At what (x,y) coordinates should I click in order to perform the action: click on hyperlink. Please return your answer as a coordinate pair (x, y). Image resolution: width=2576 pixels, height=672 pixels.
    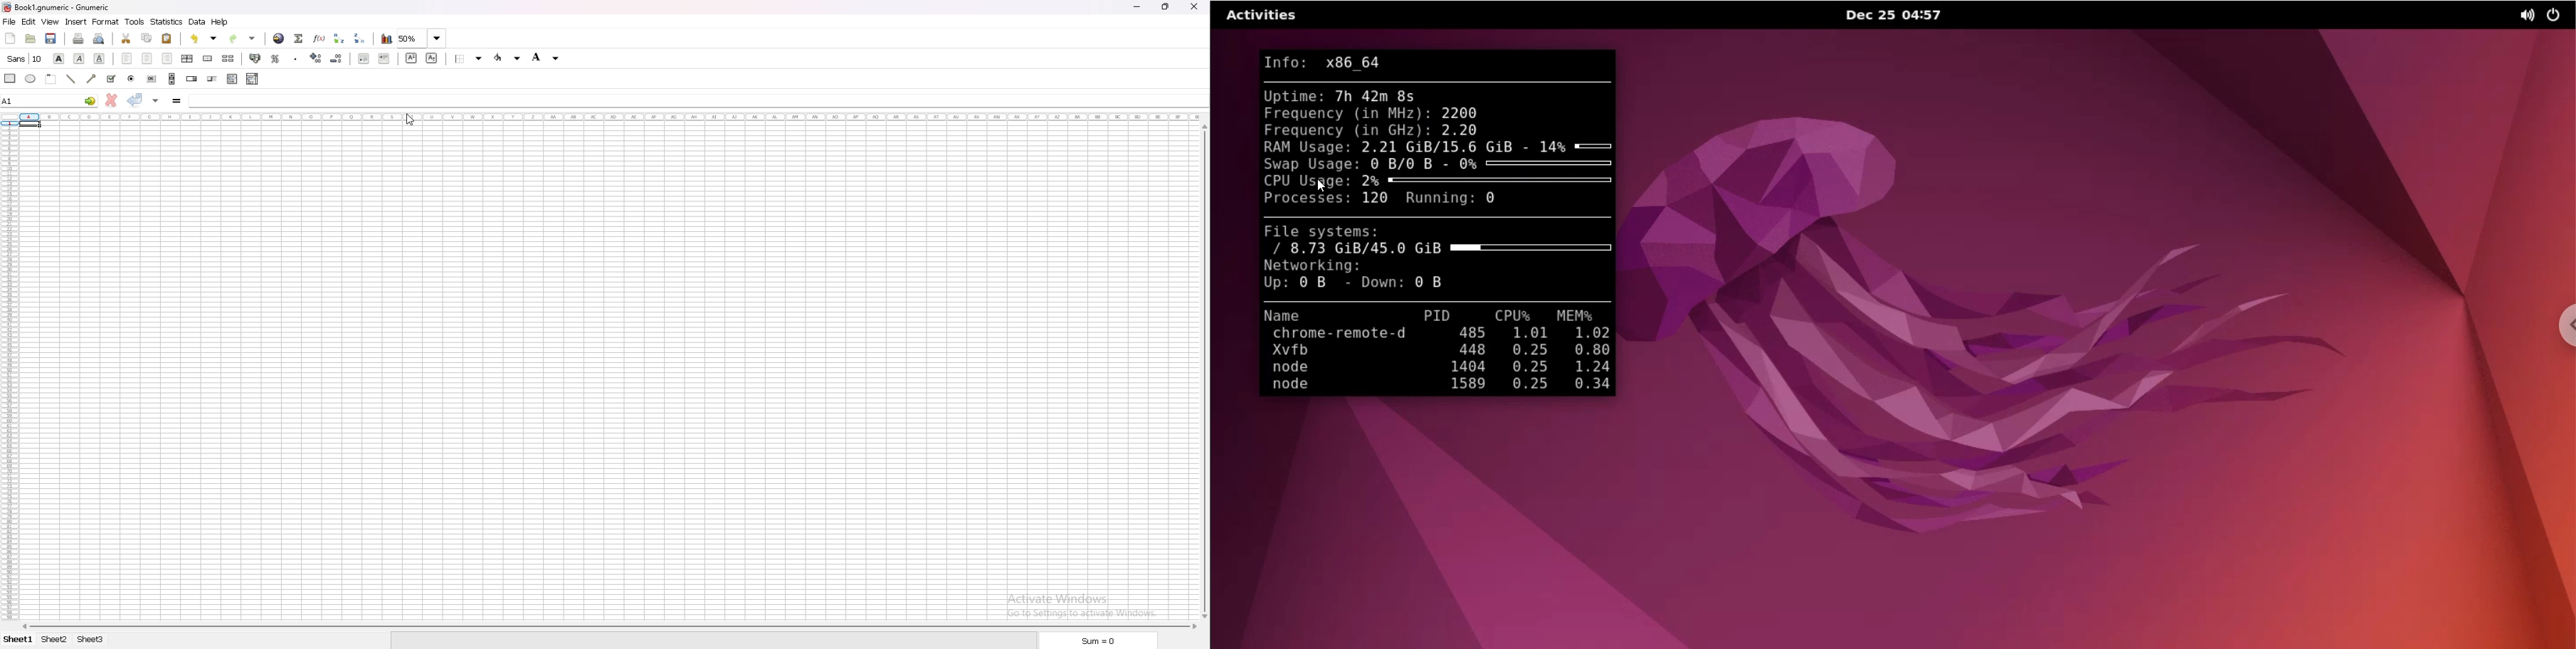
    Looking at the image, I should click on (279, 37).